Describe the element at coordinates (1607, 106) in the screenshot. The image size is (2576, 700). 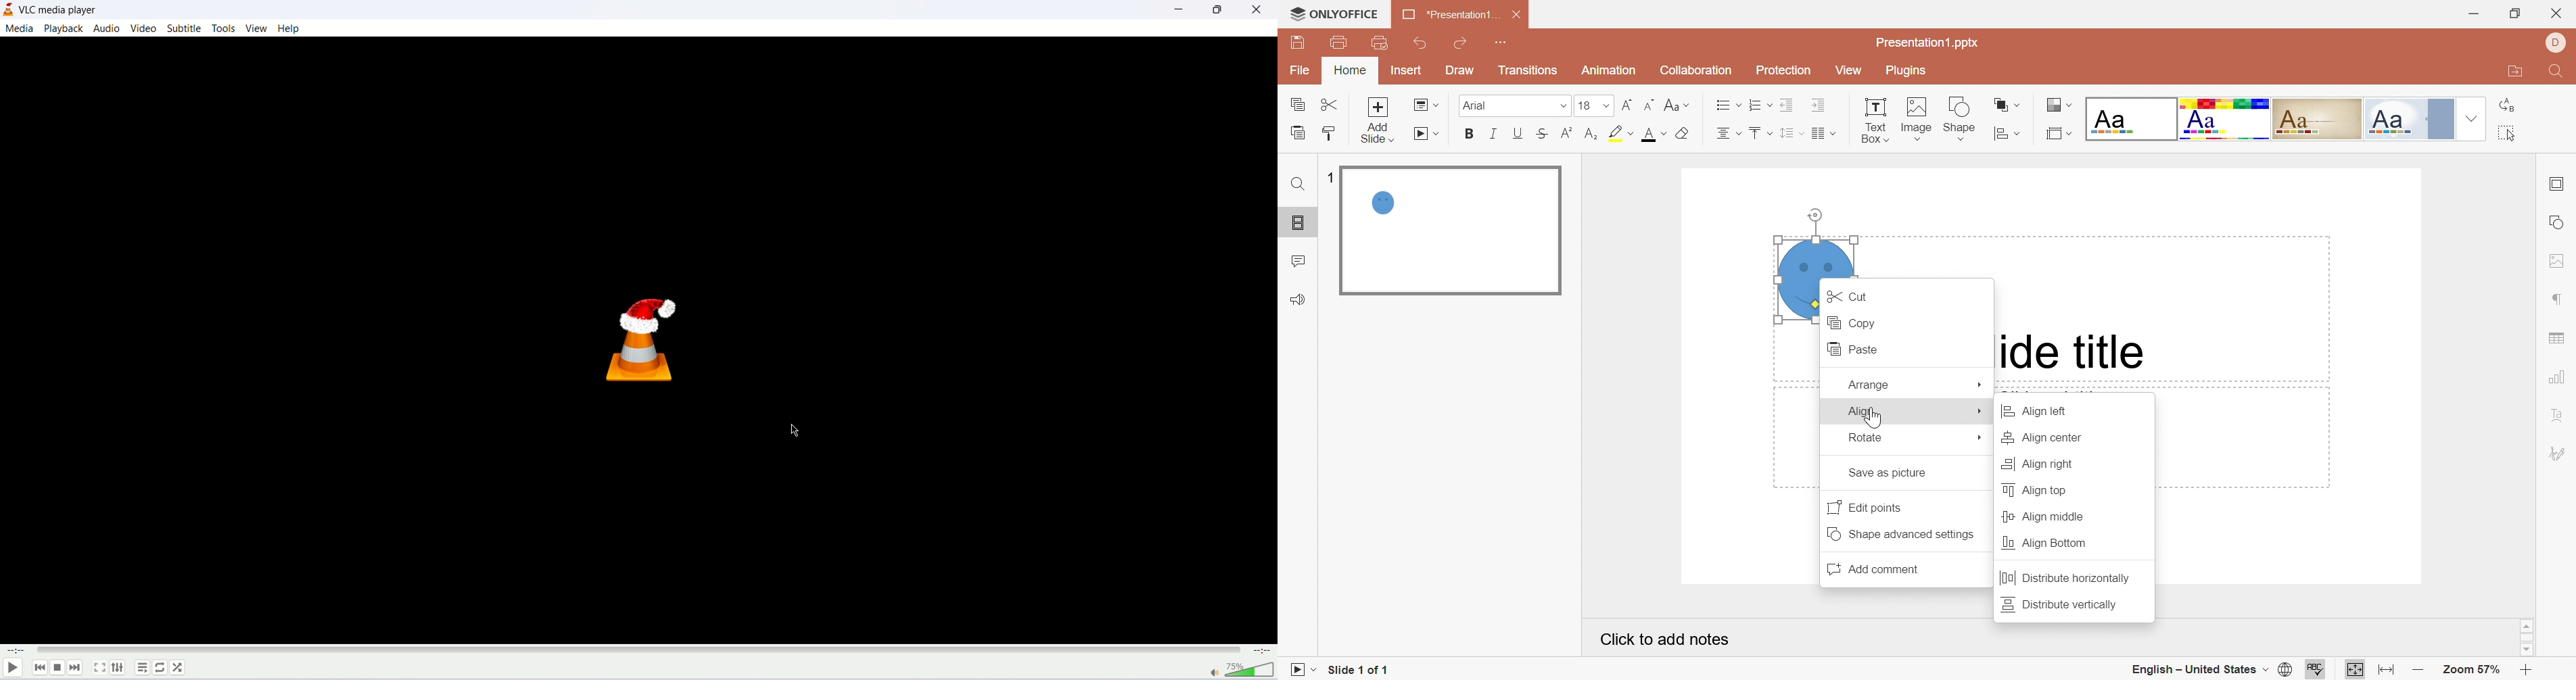
I see `Drop Down` at that location.